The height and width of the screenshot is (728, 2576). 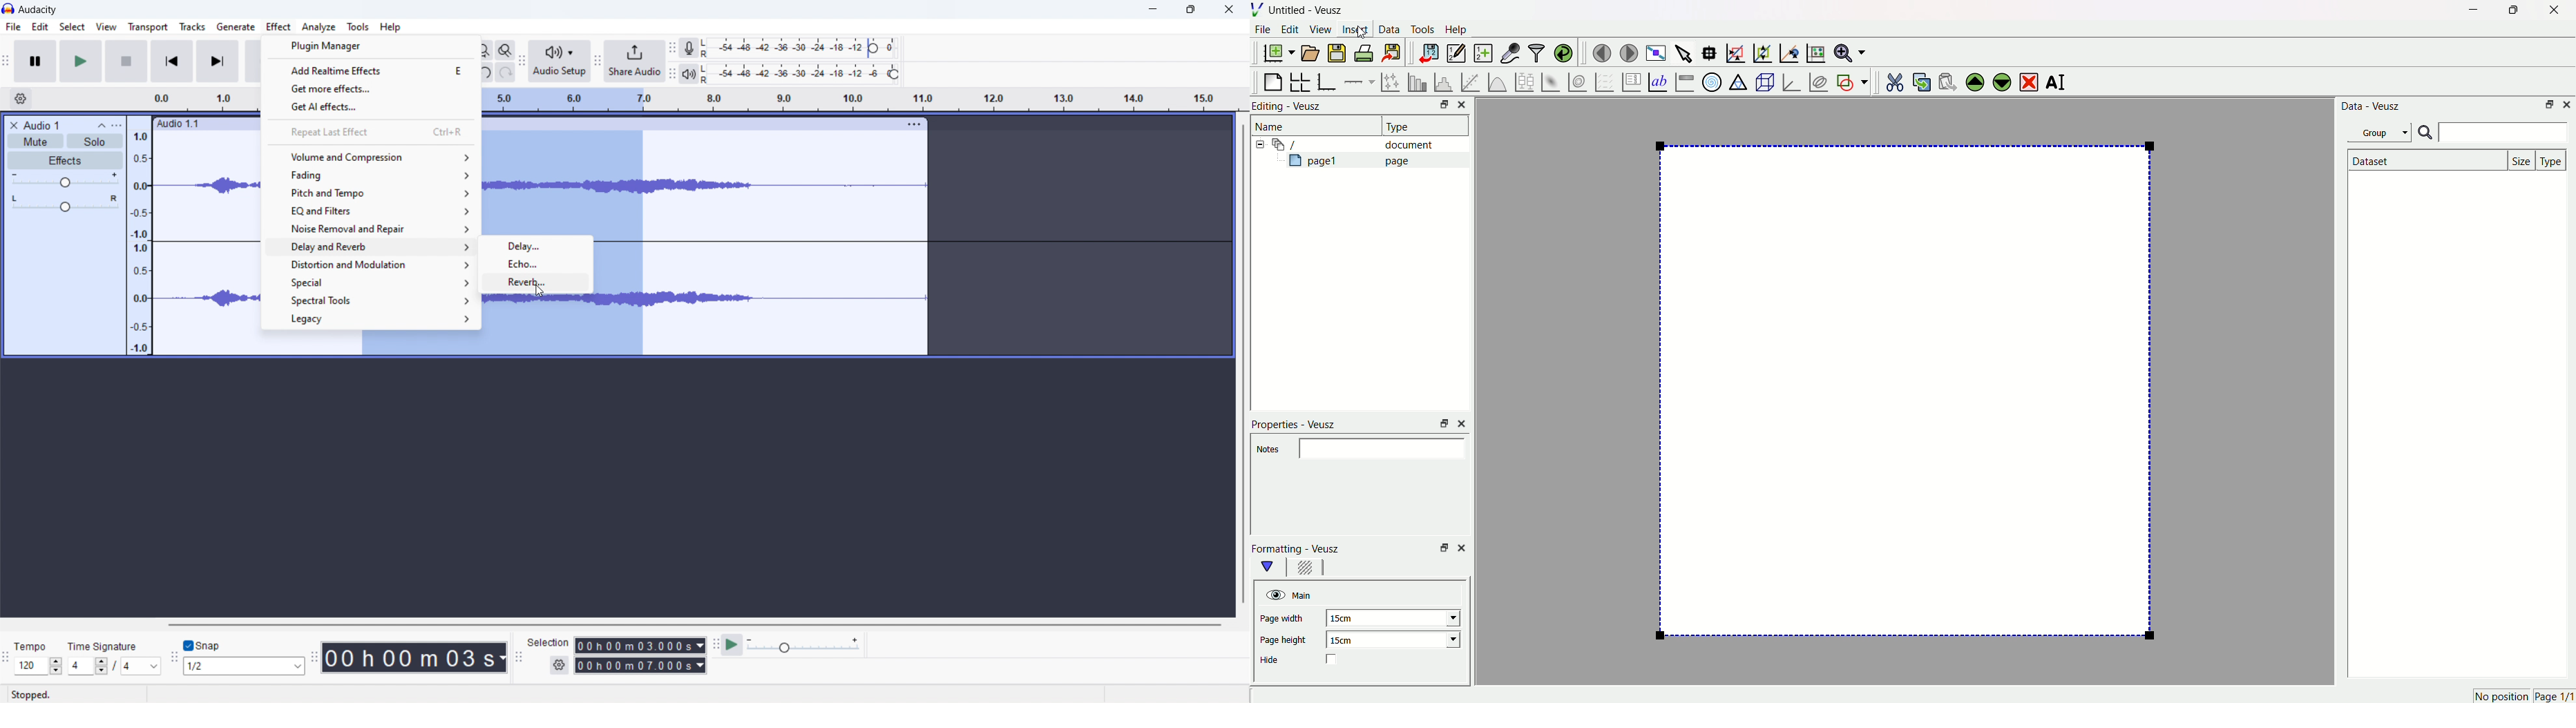 What do you see at coordinates (171, 62) in the screenshot?
I see `skip to start` at bounding box center [171, 62].